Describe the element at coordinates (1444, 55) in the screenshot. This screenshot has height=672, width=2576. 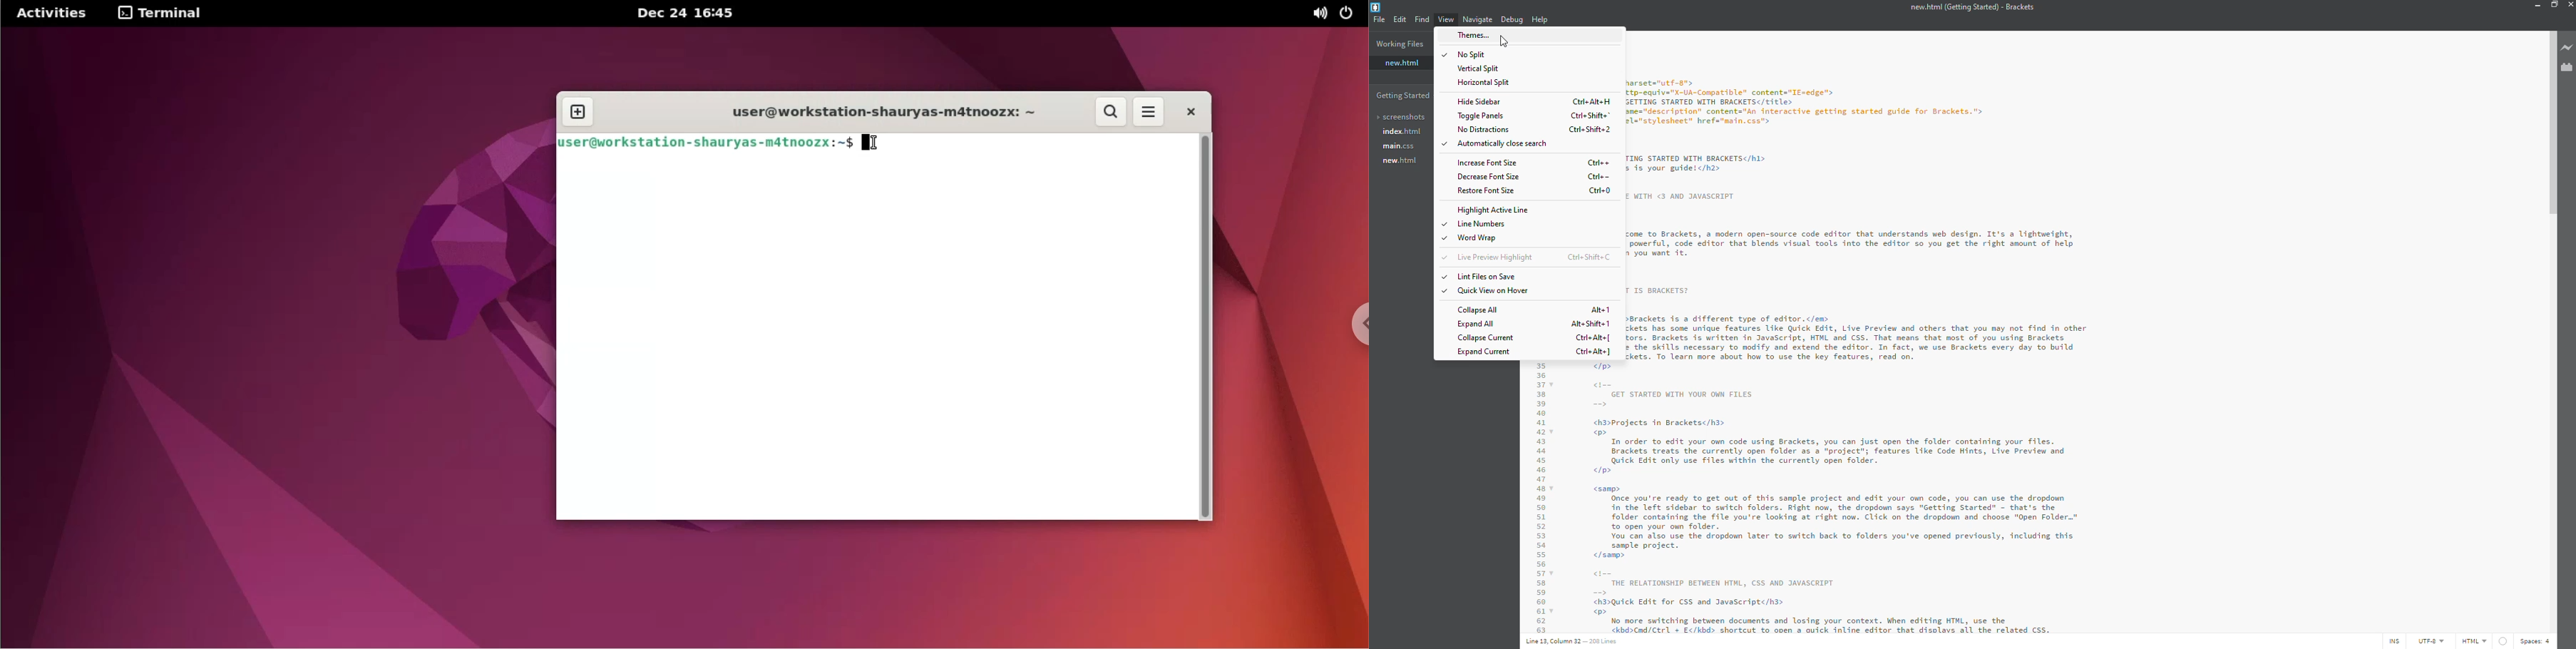
I see `selected` at that location.